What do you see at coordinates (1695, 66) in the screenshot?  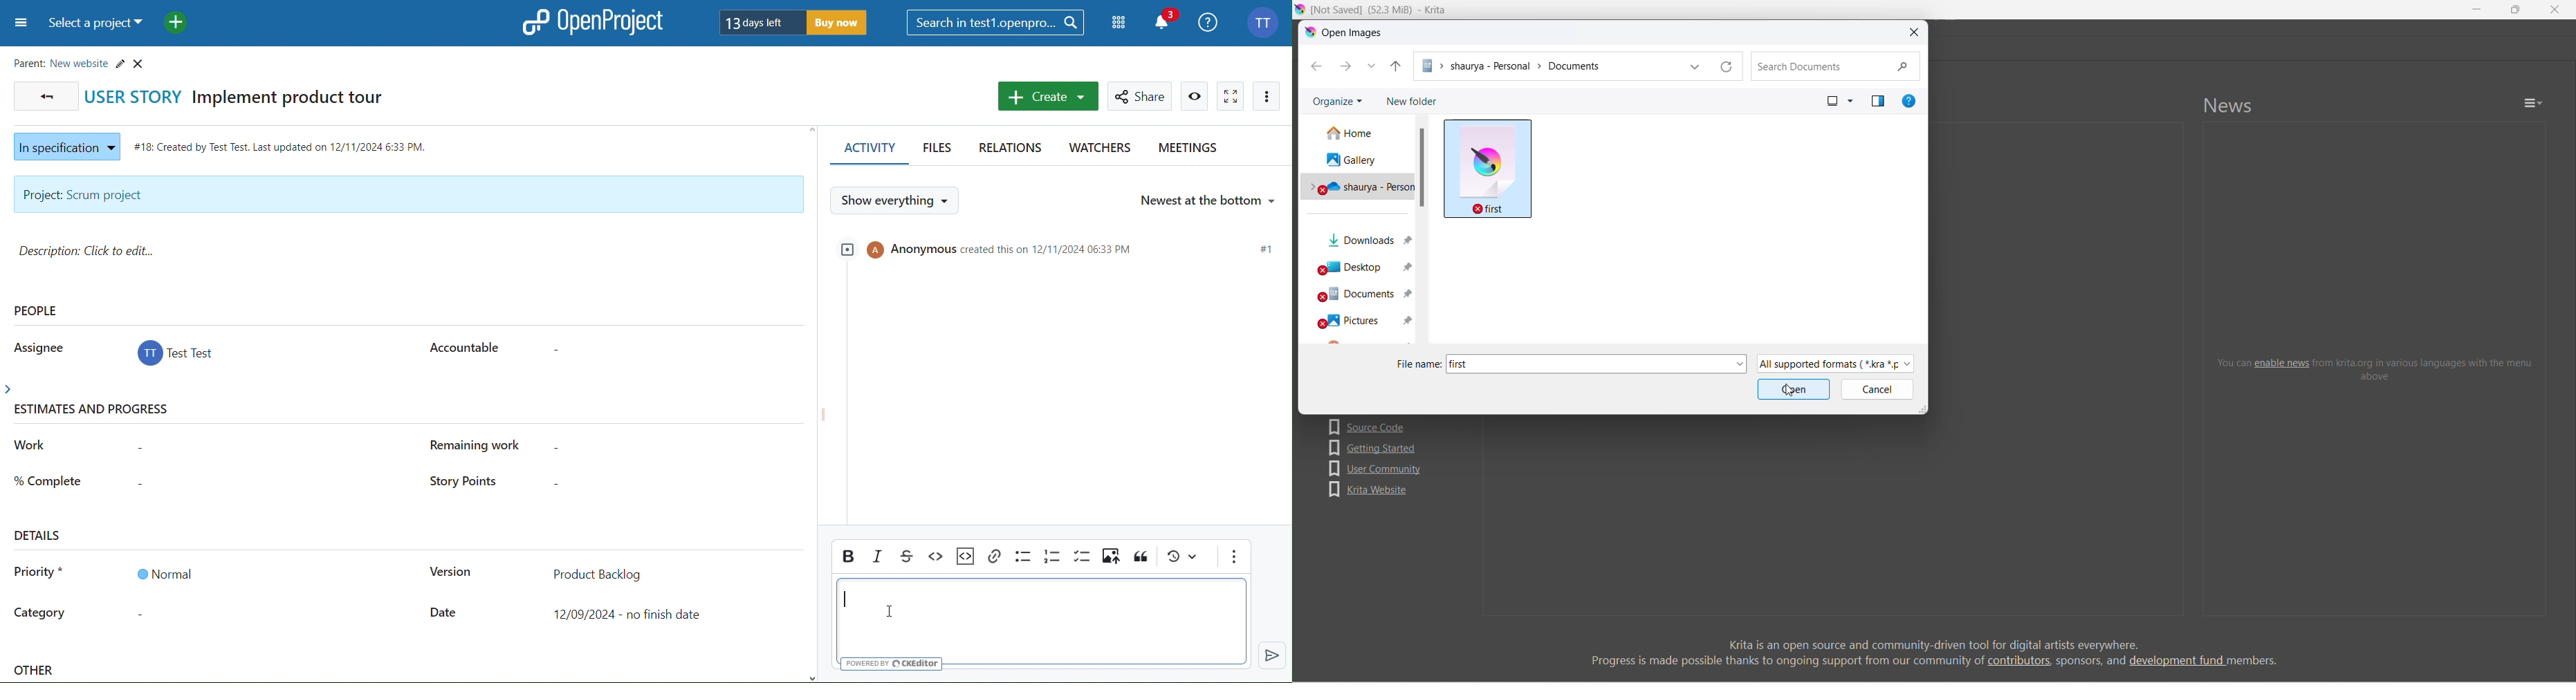 I see `previous location` at bounding box center [1695, 66].